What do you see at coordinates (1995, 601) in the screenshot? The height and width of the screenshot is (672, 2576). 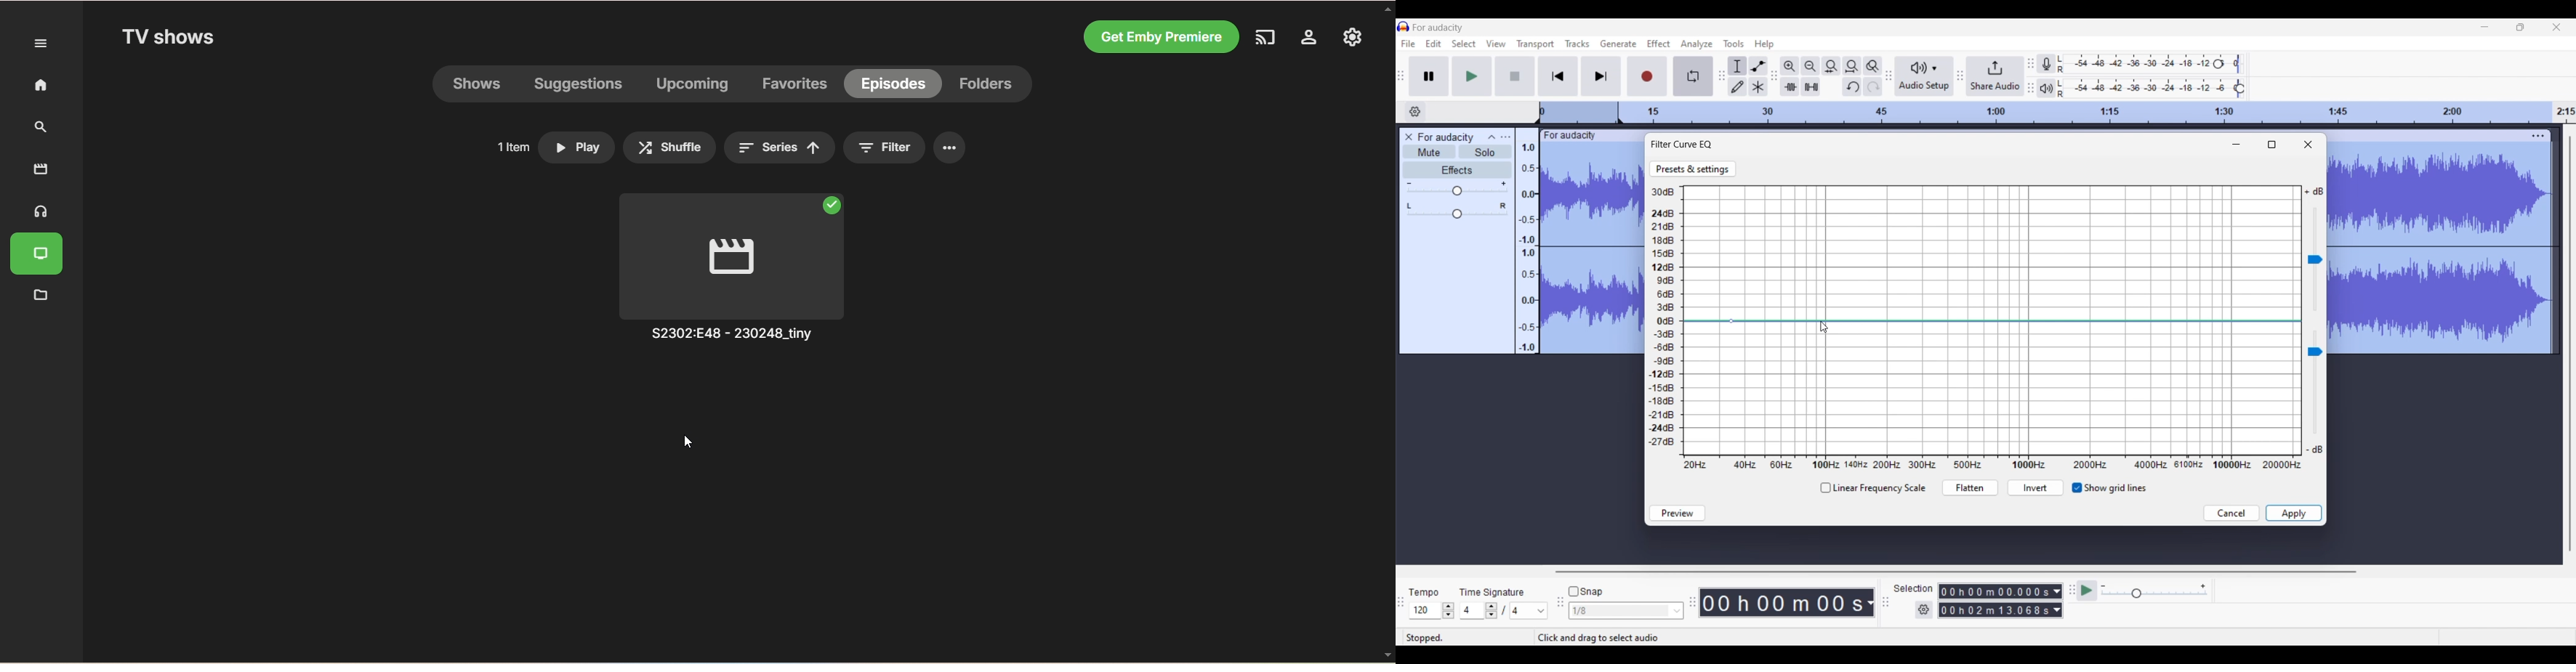 I see `Selection duration` at bounding box center [1995, 601].